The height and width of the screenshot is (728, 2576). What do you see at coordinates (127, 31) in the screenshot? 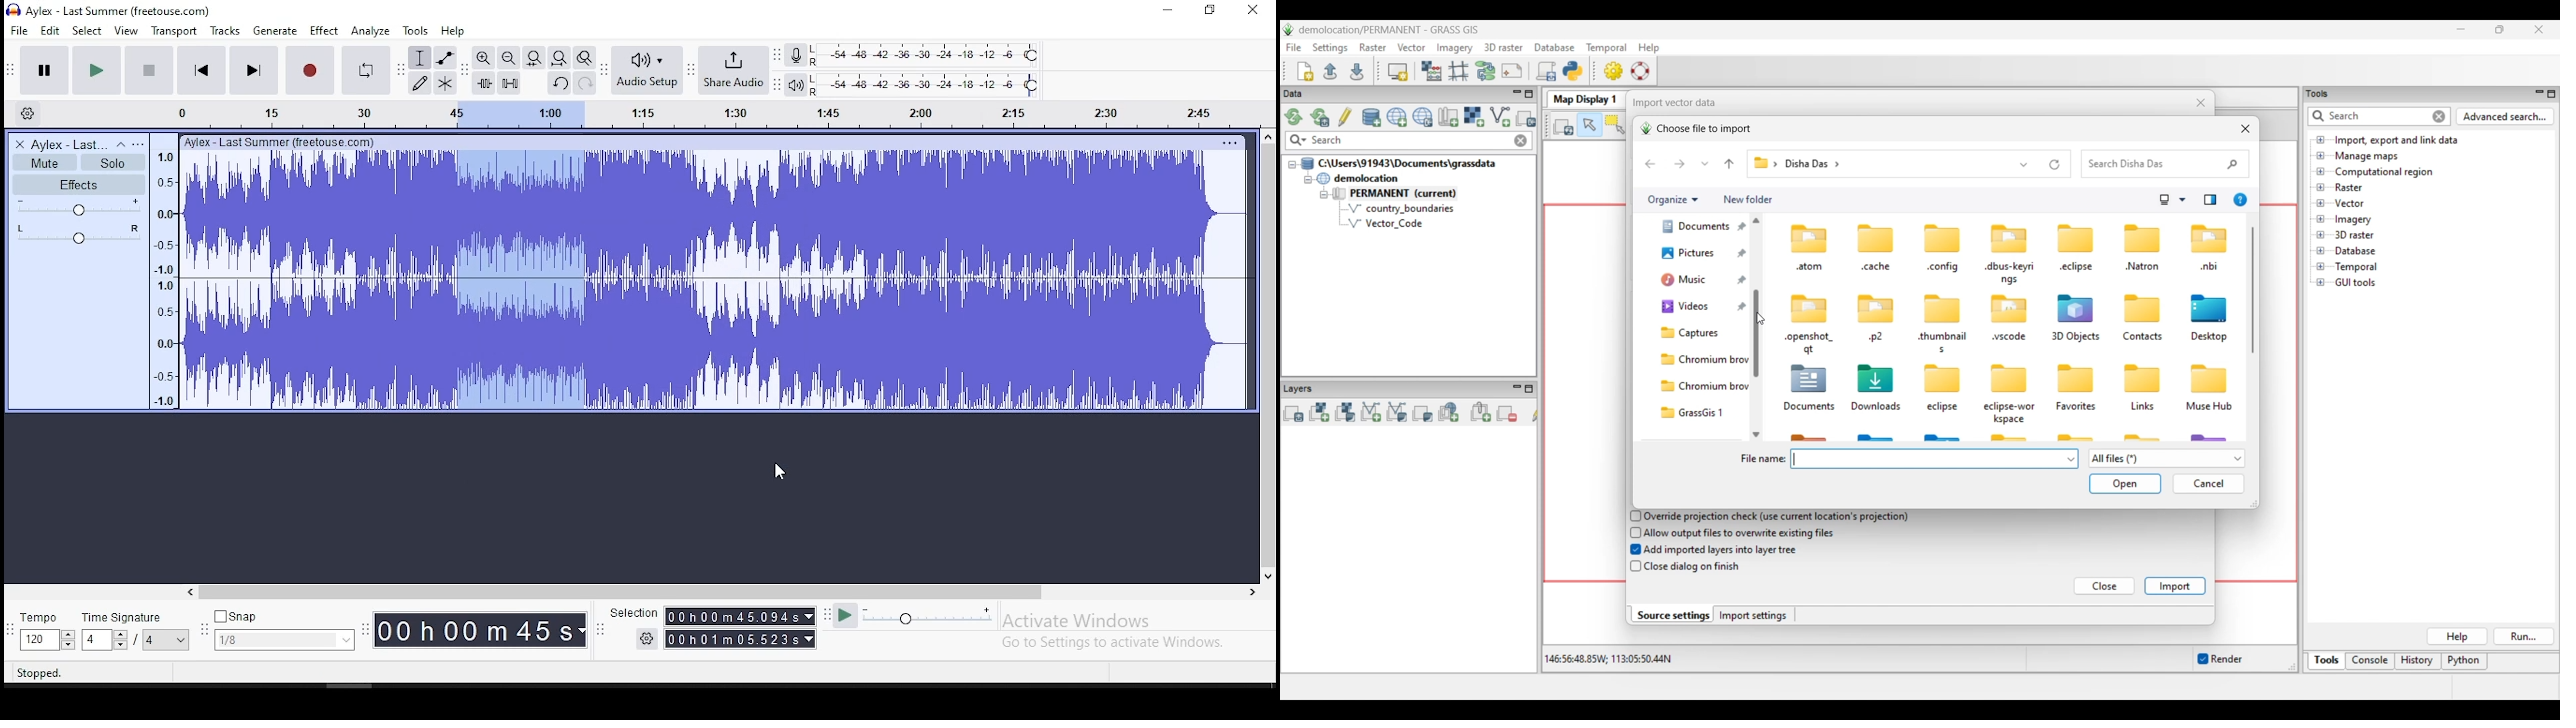
I see `view` at bounding box center [127, 31].